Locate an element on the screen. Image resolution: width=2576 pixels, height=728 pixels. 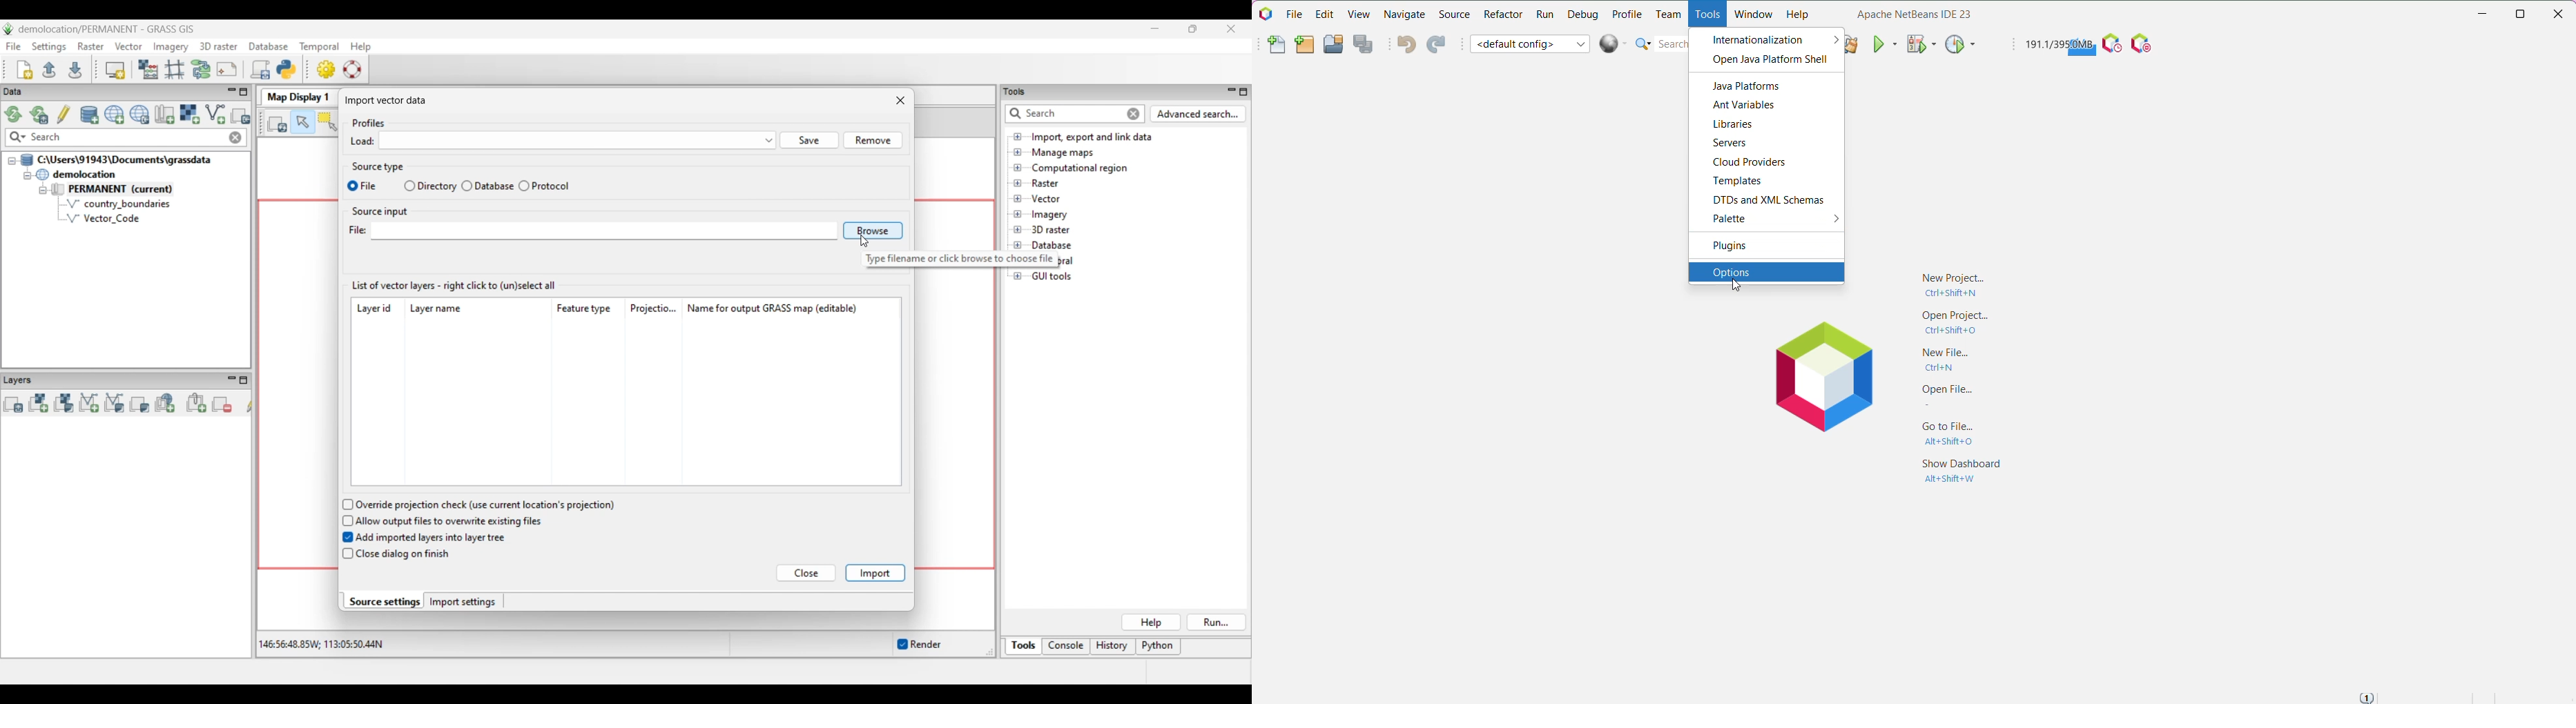
Templates is located at coordinates (1741, 181).